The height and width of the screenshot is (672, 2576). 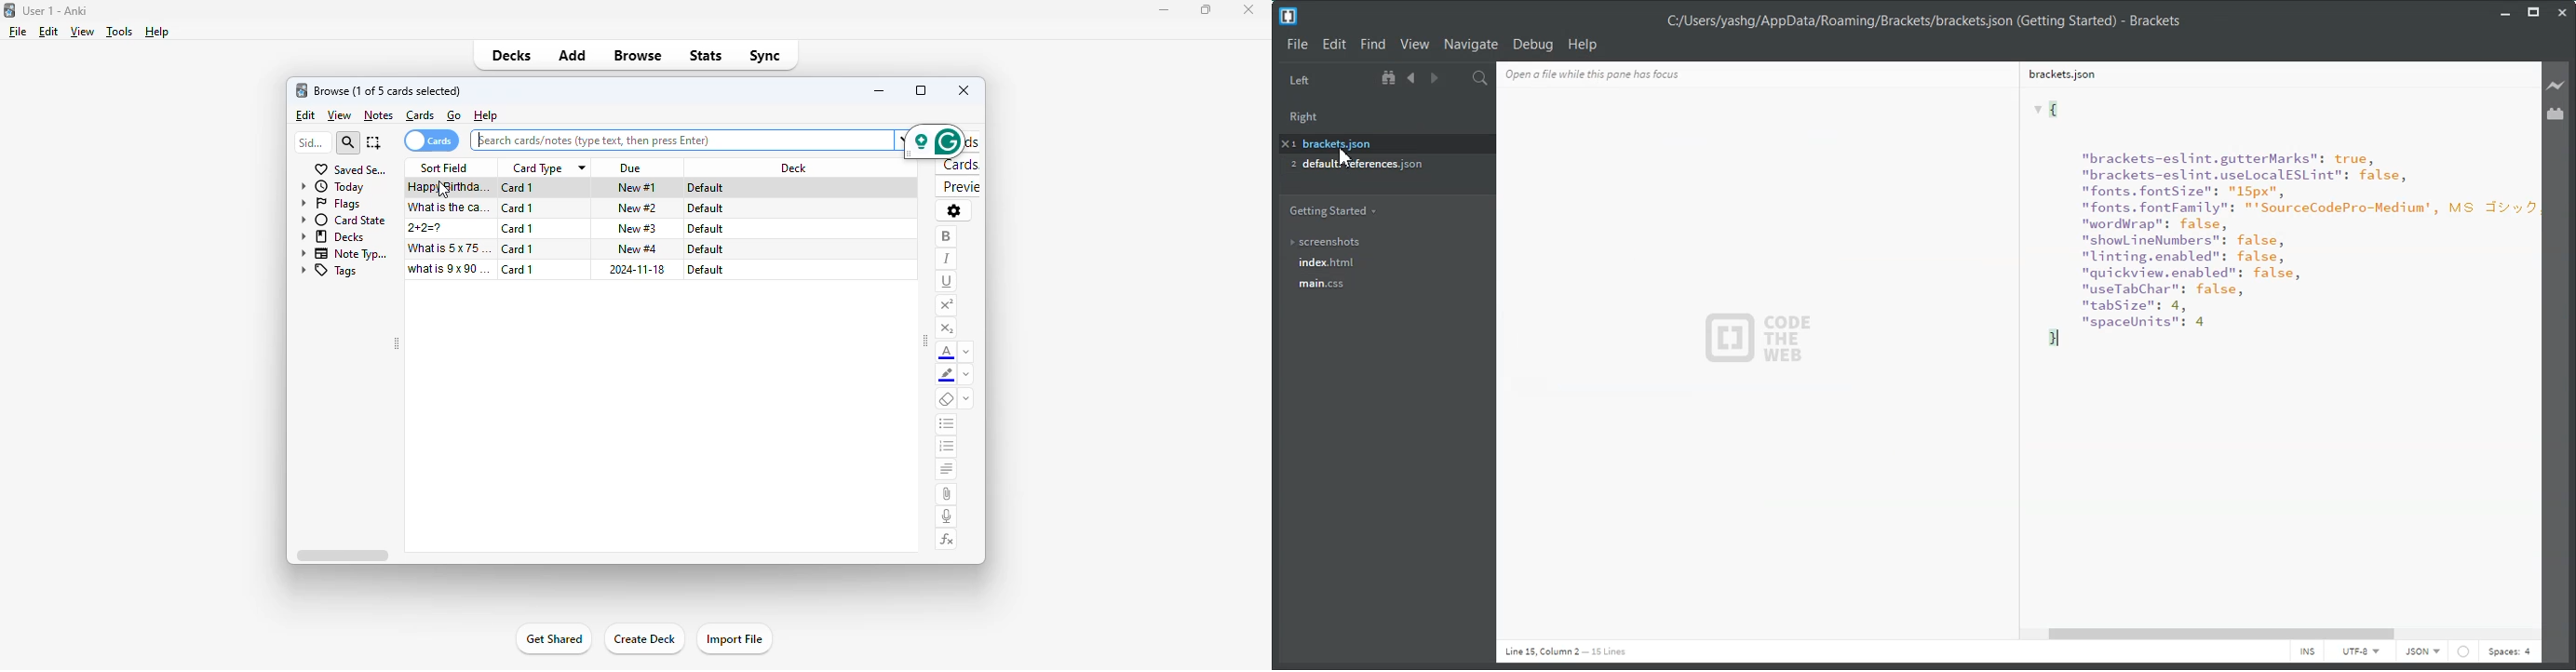 I want to click on decks, so click(x=511, y=55).